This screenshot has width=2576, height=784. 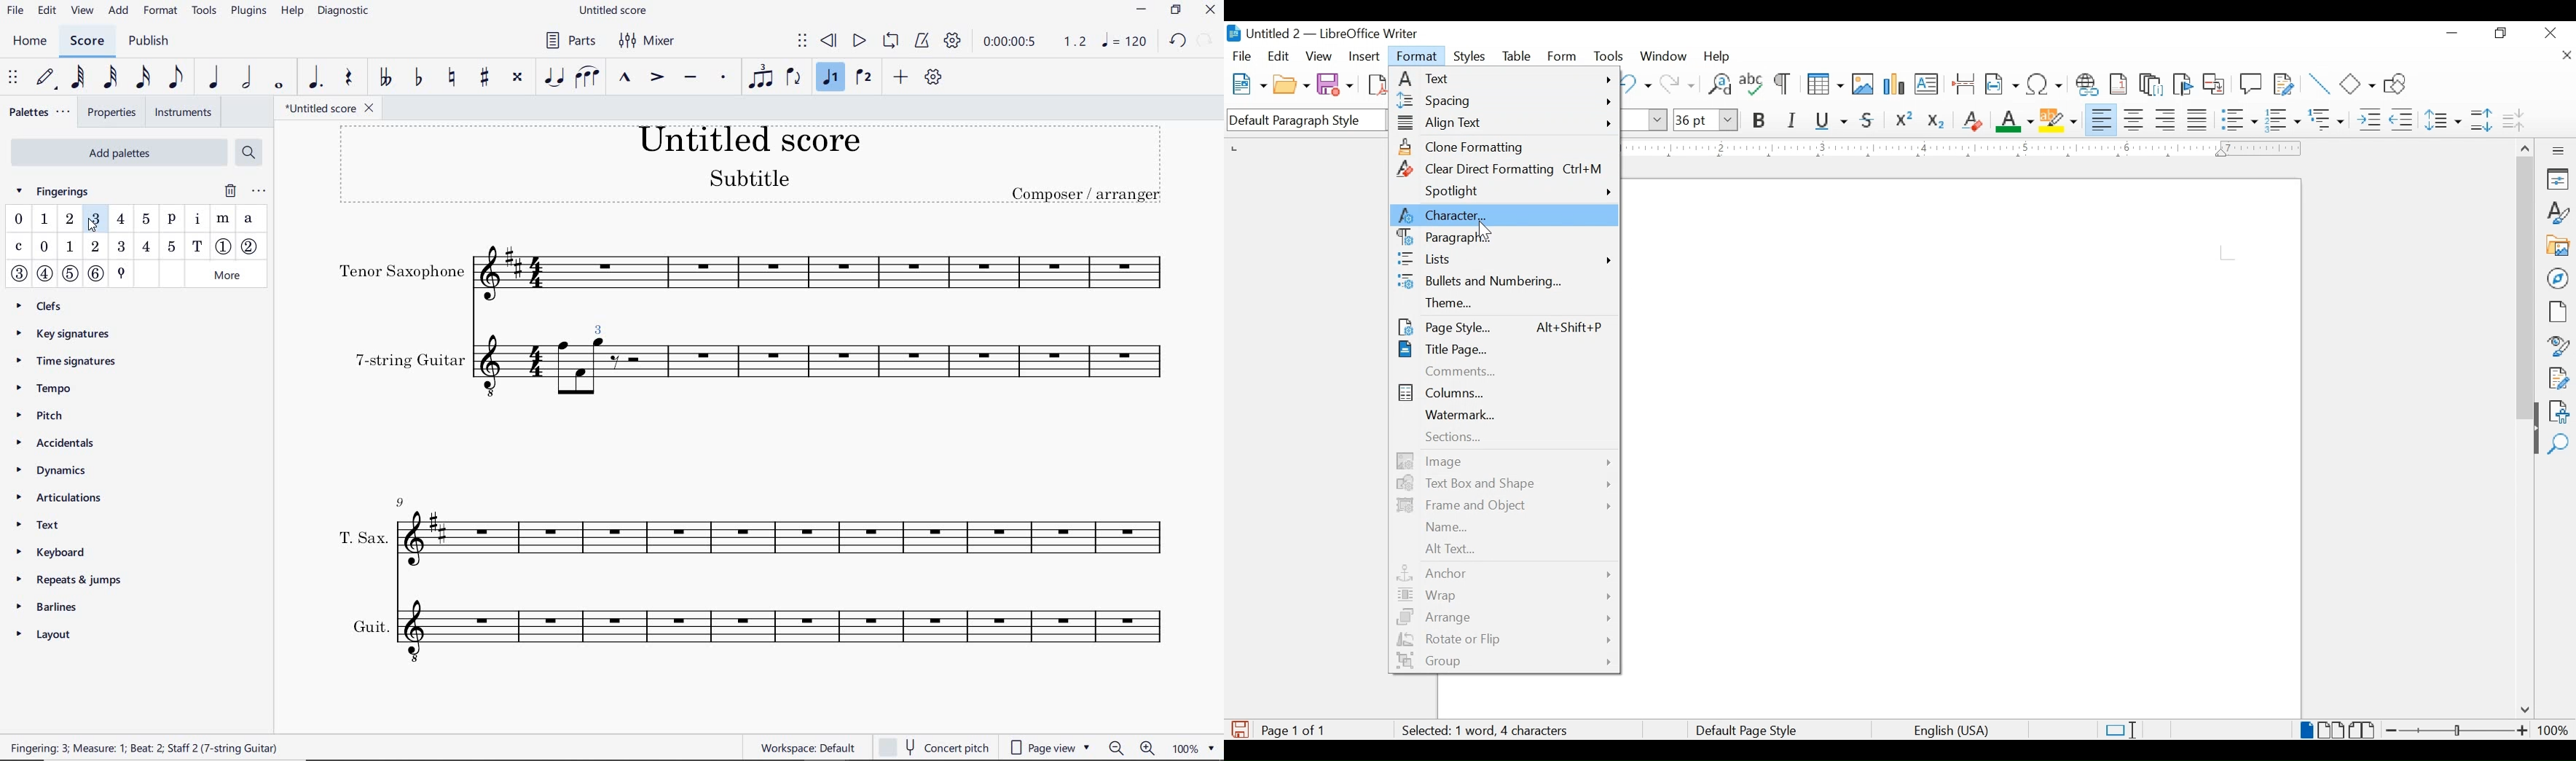 I want to click on close, so click(x=2551, y=32).